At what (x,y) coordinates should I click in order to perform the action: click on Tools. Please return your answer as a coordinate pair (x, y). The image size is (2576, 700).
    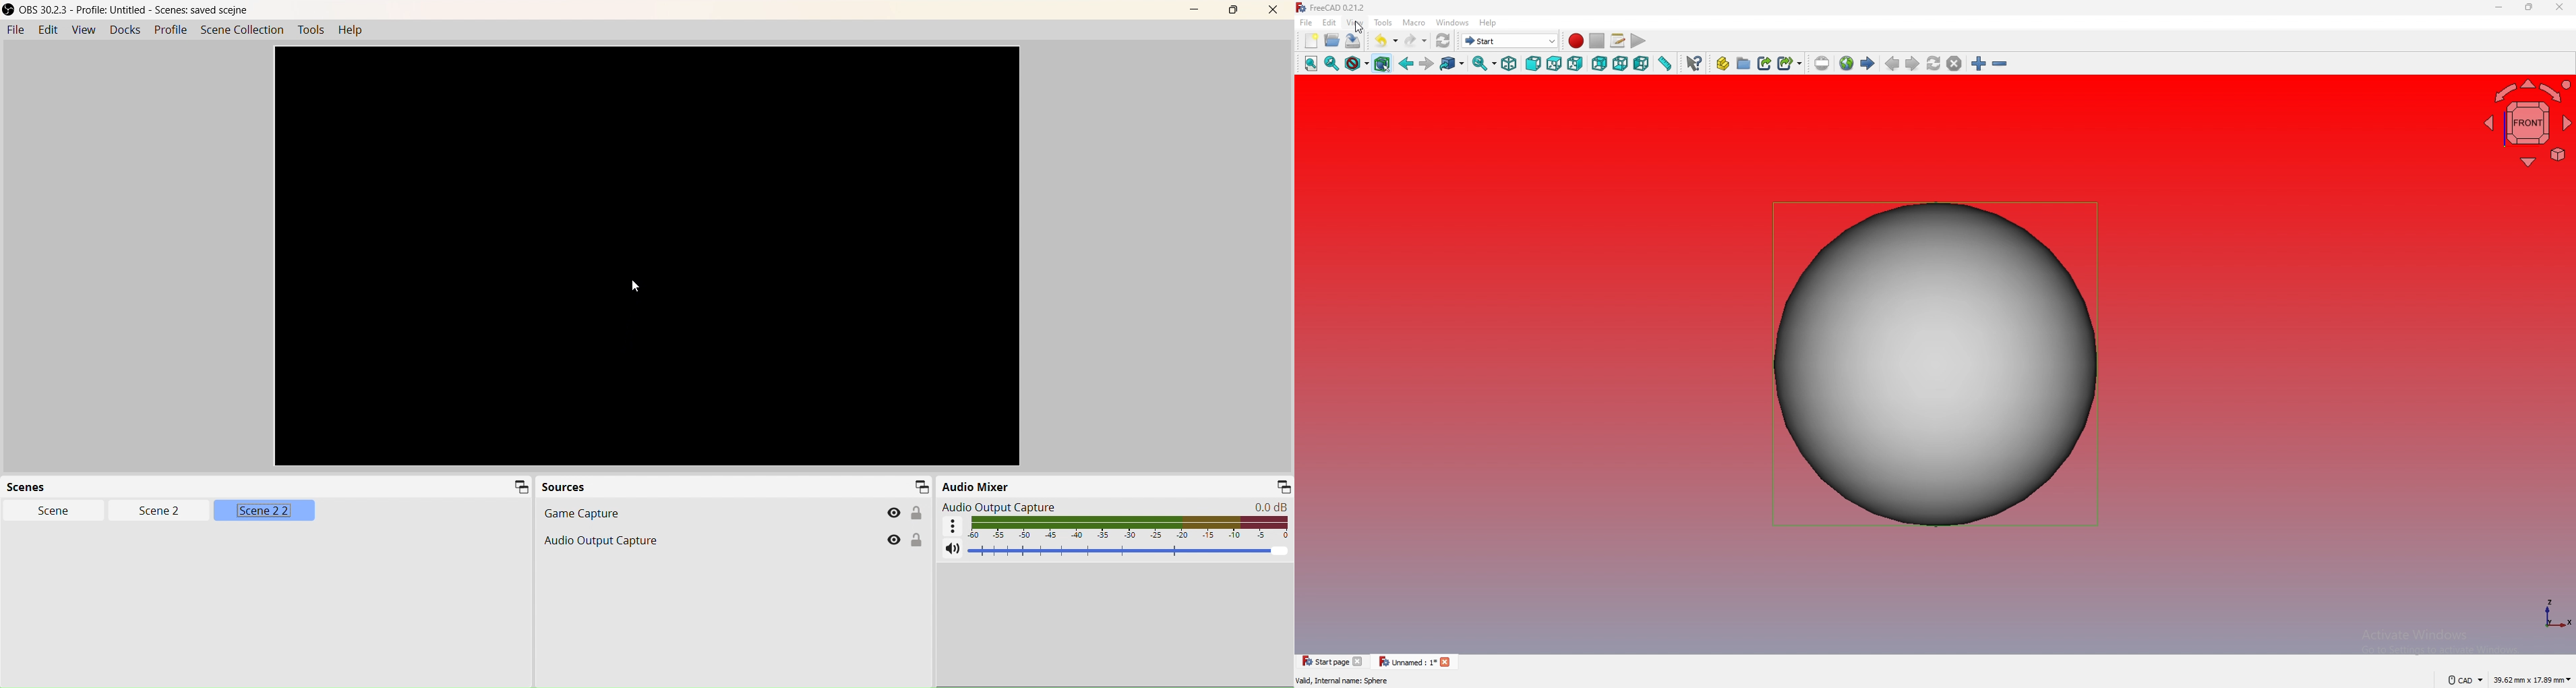
    Looking at the image, I should click on (311, 30).